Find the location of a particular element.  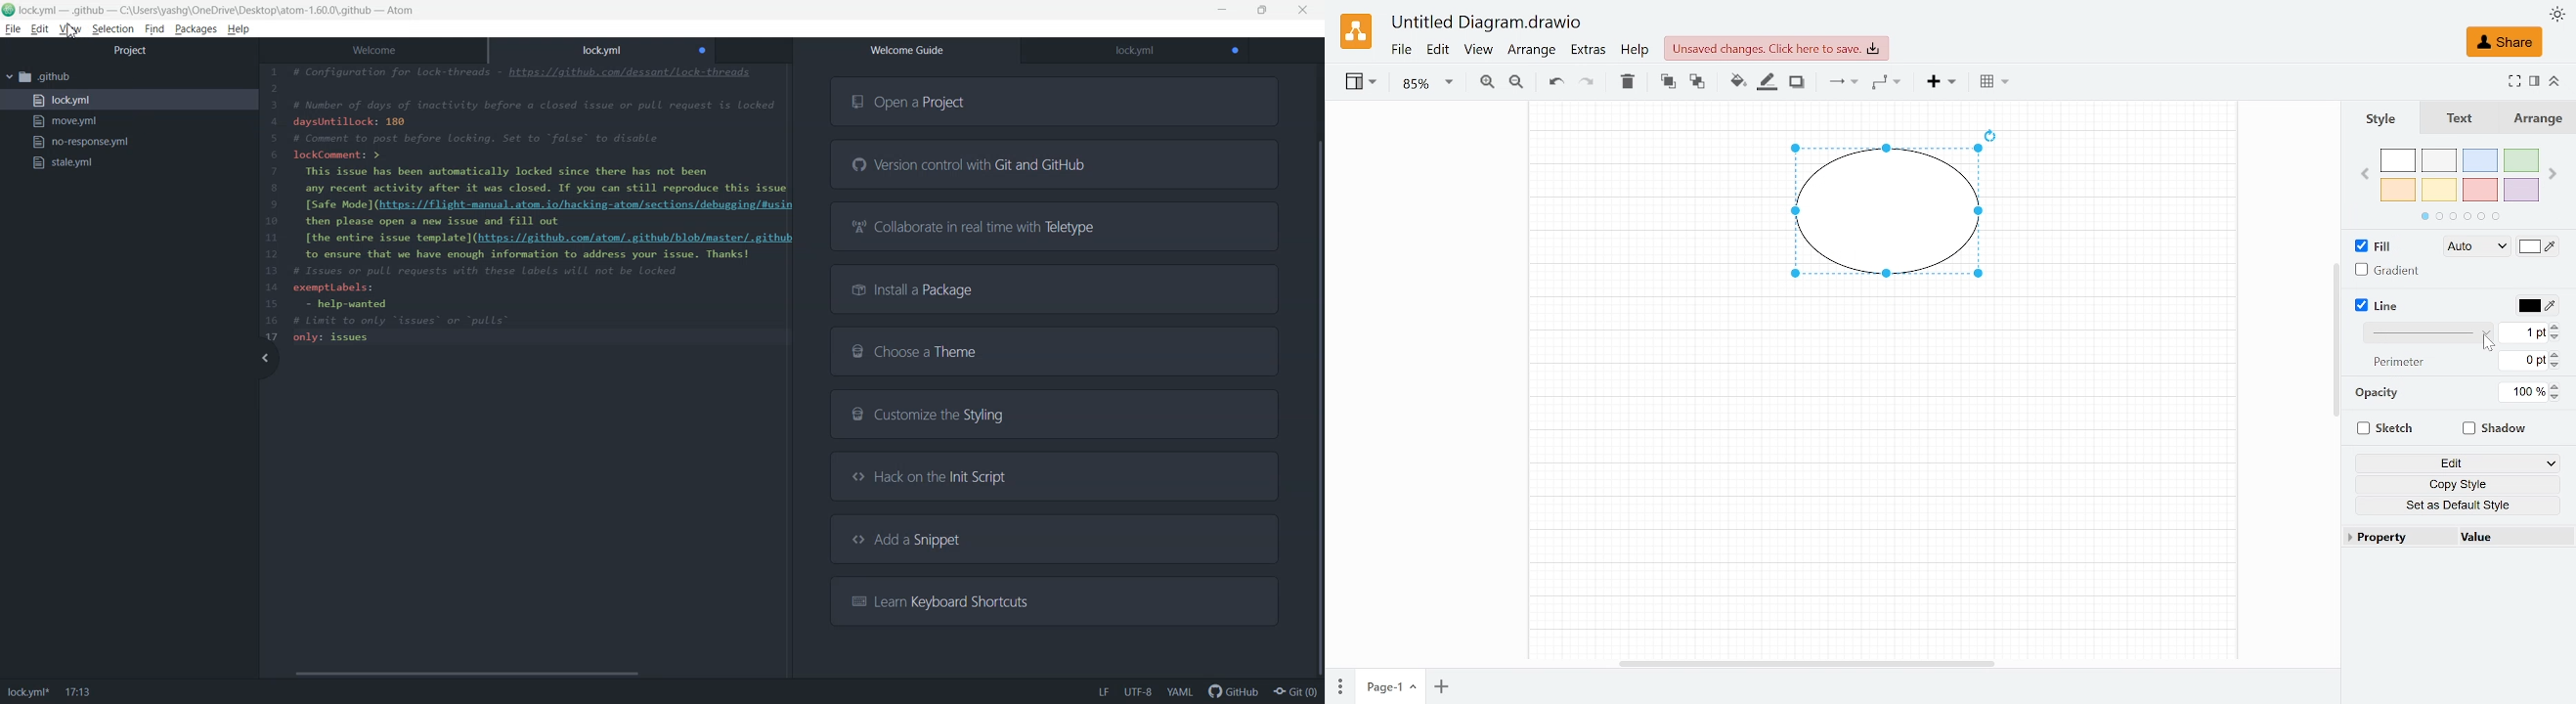

Text is located at coordinates (2468, 118).